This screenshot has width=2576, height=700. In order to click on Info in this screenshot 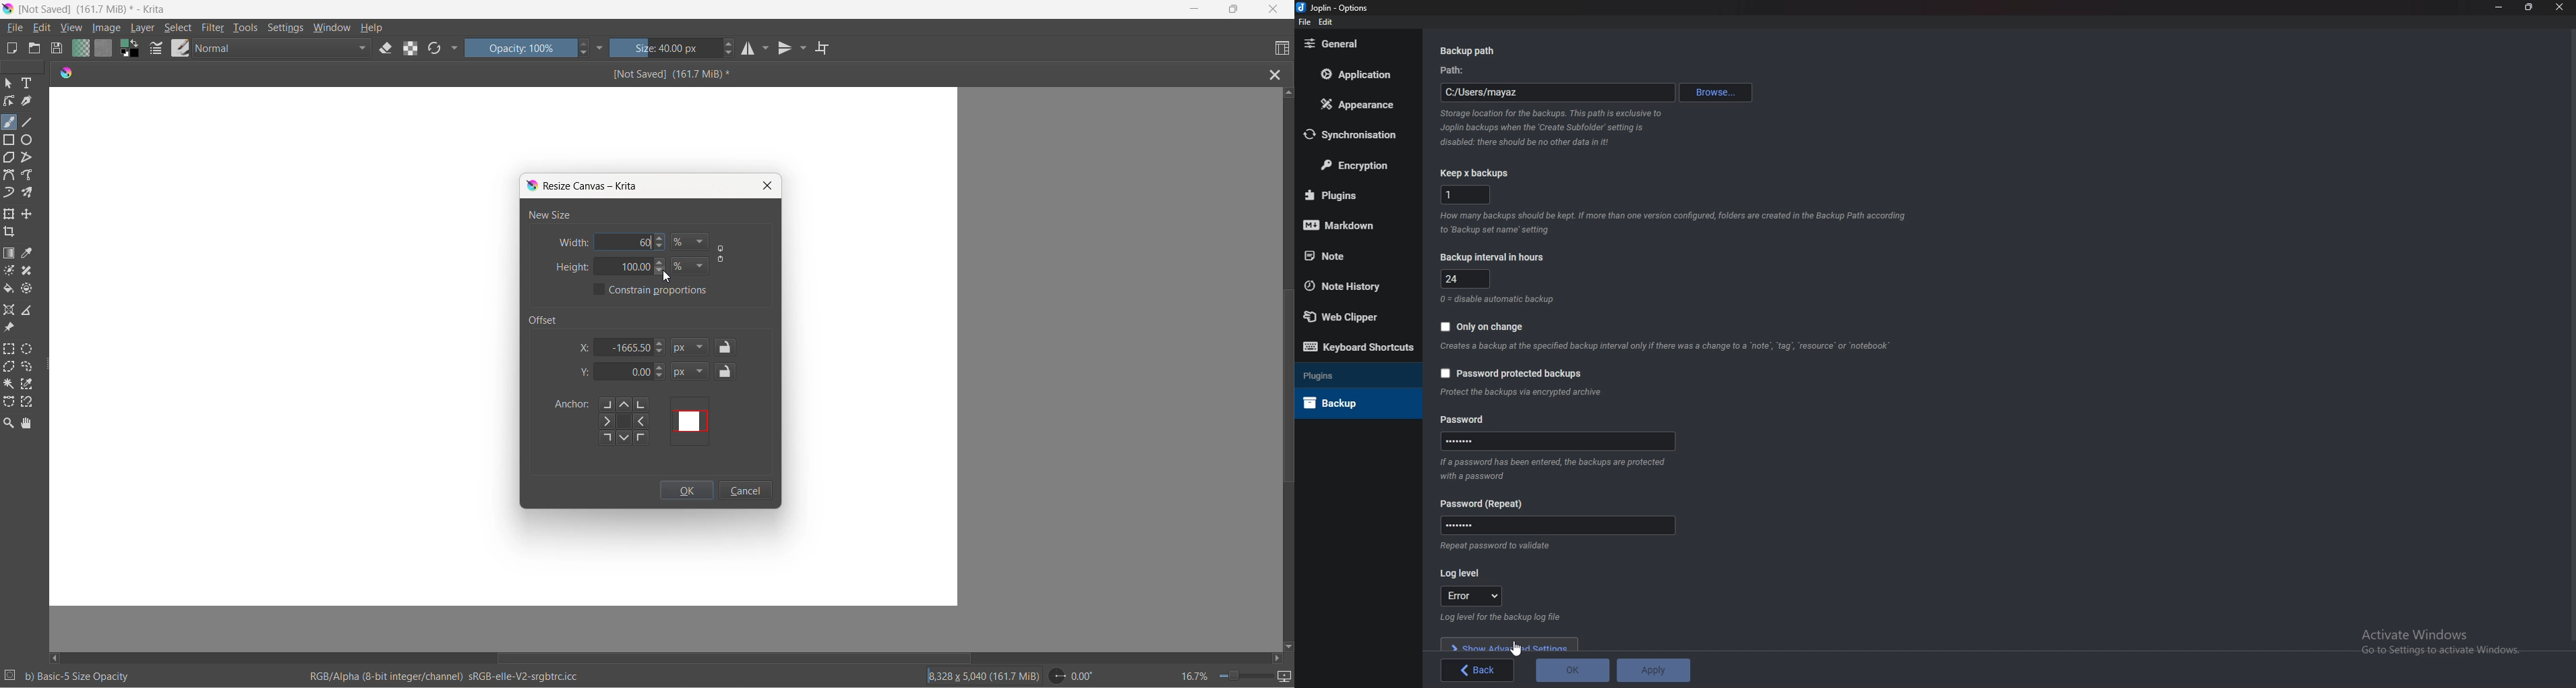, I will do `click(1495, 546)`.